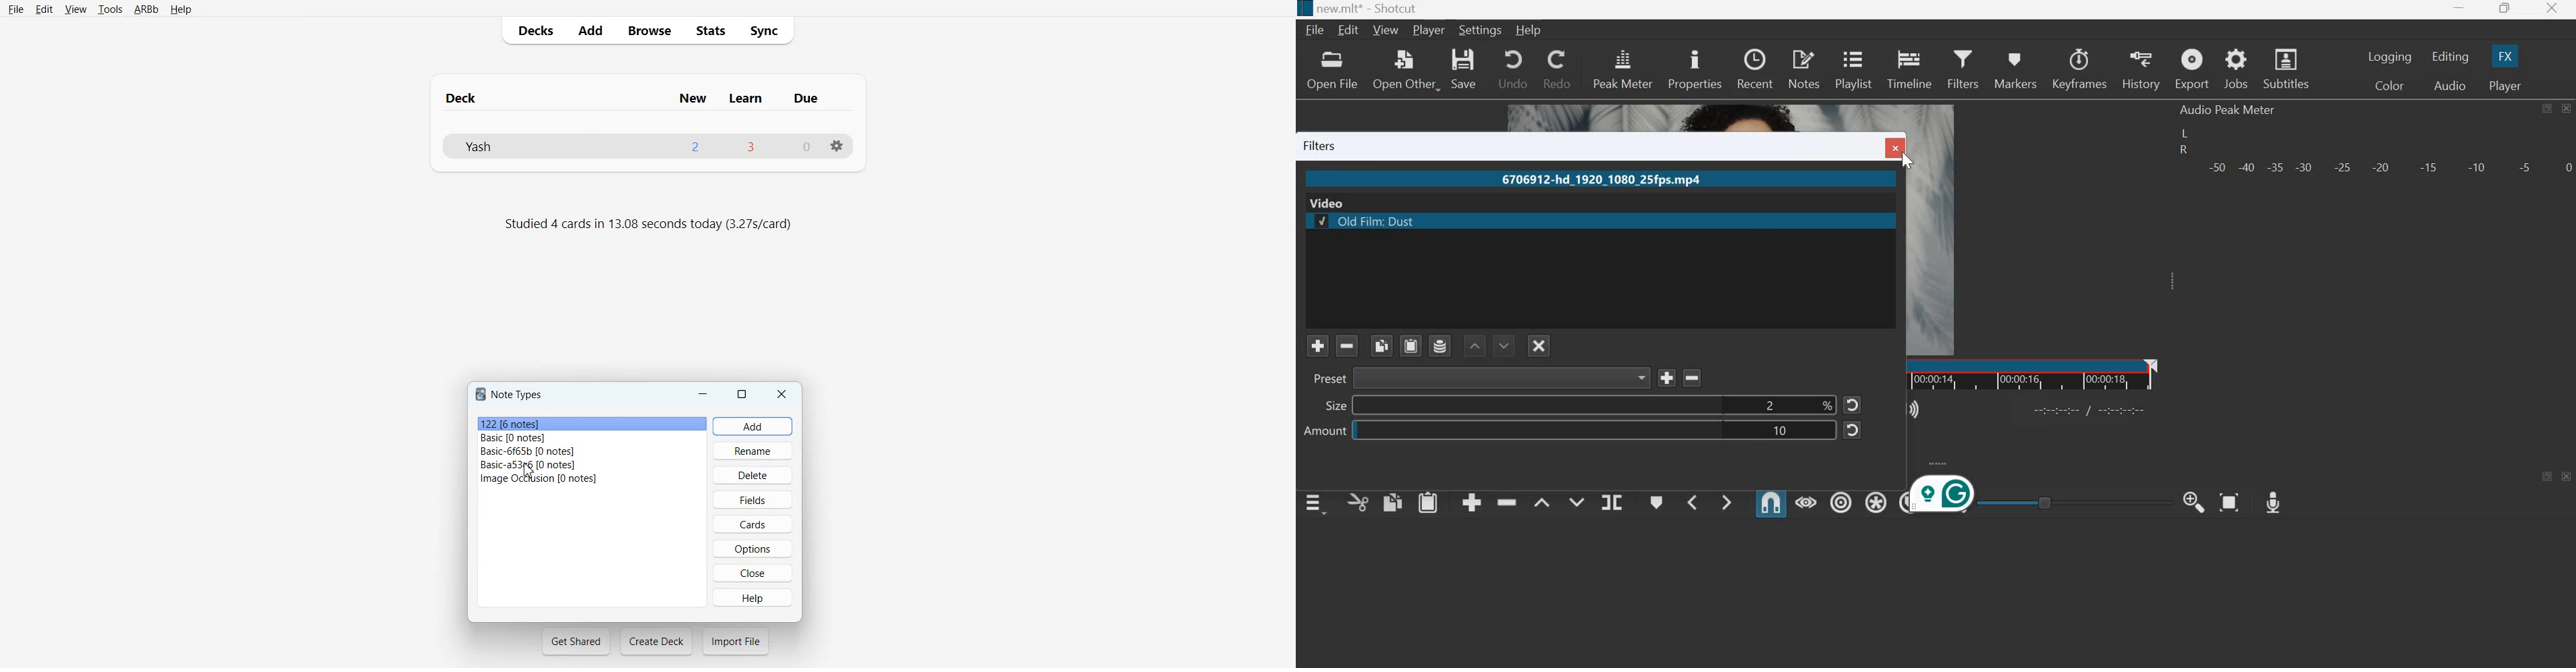 This screenshot has width=2576, height=672. I want to click on recent, so click(1755, 67).